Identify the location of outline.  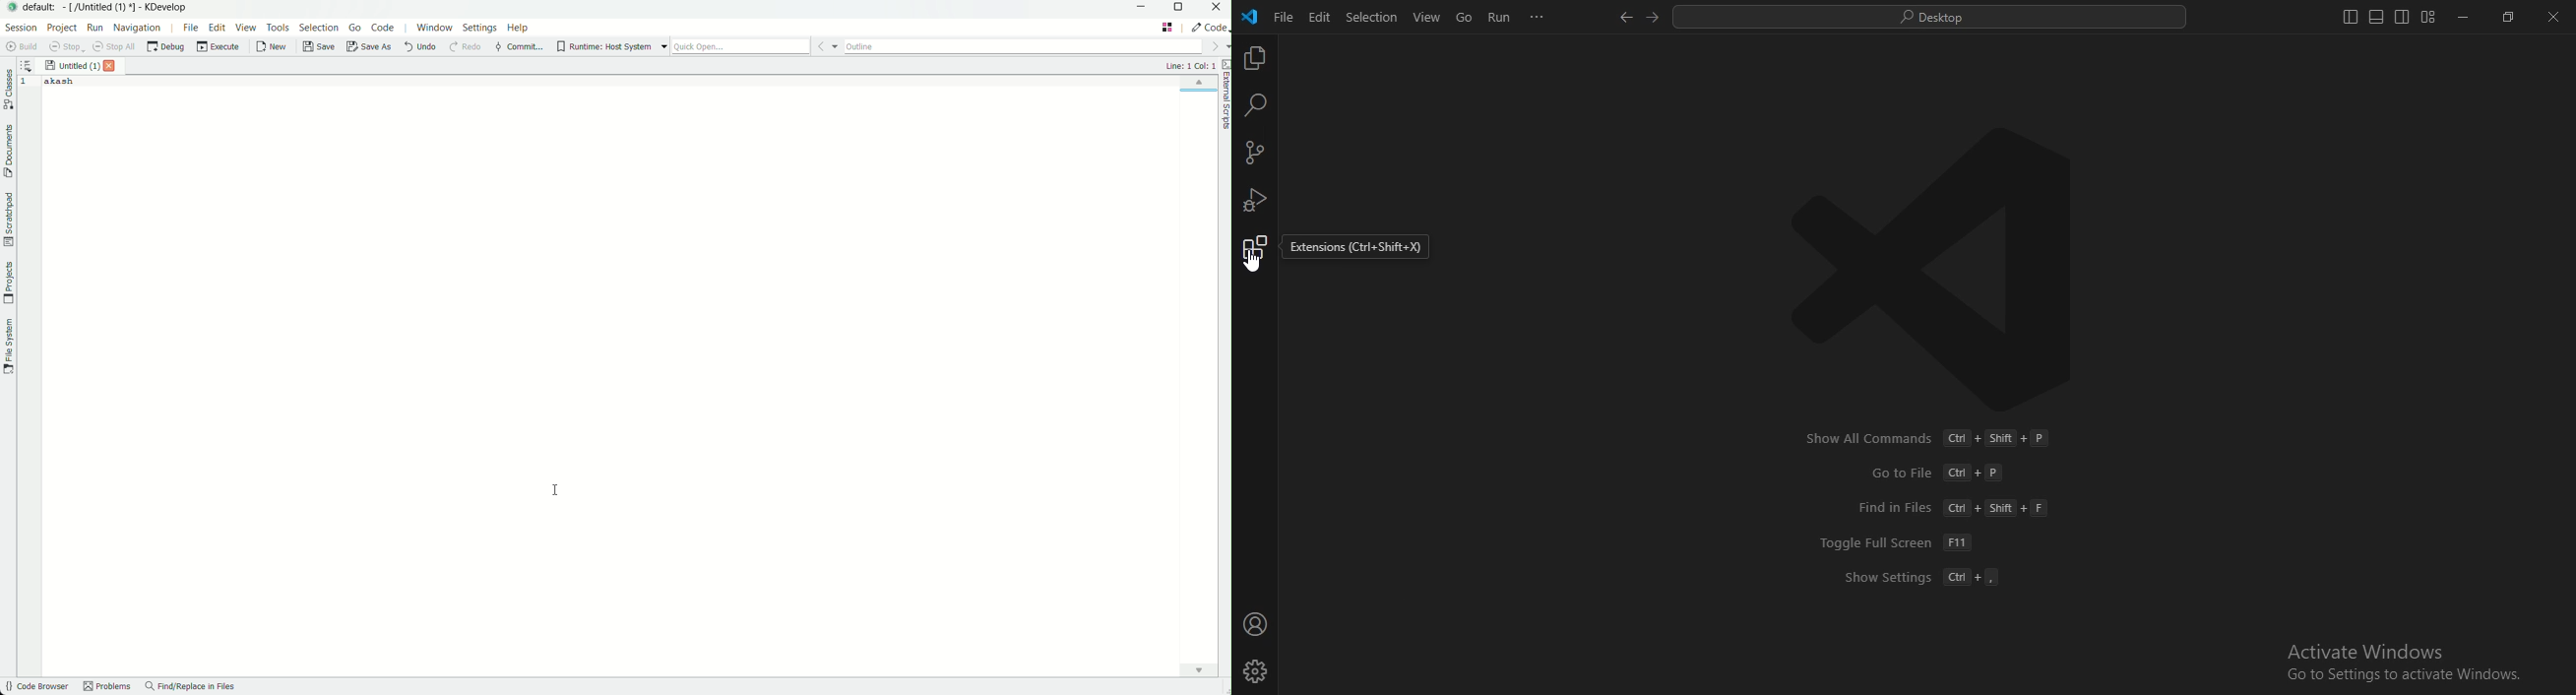
(1023, 44).